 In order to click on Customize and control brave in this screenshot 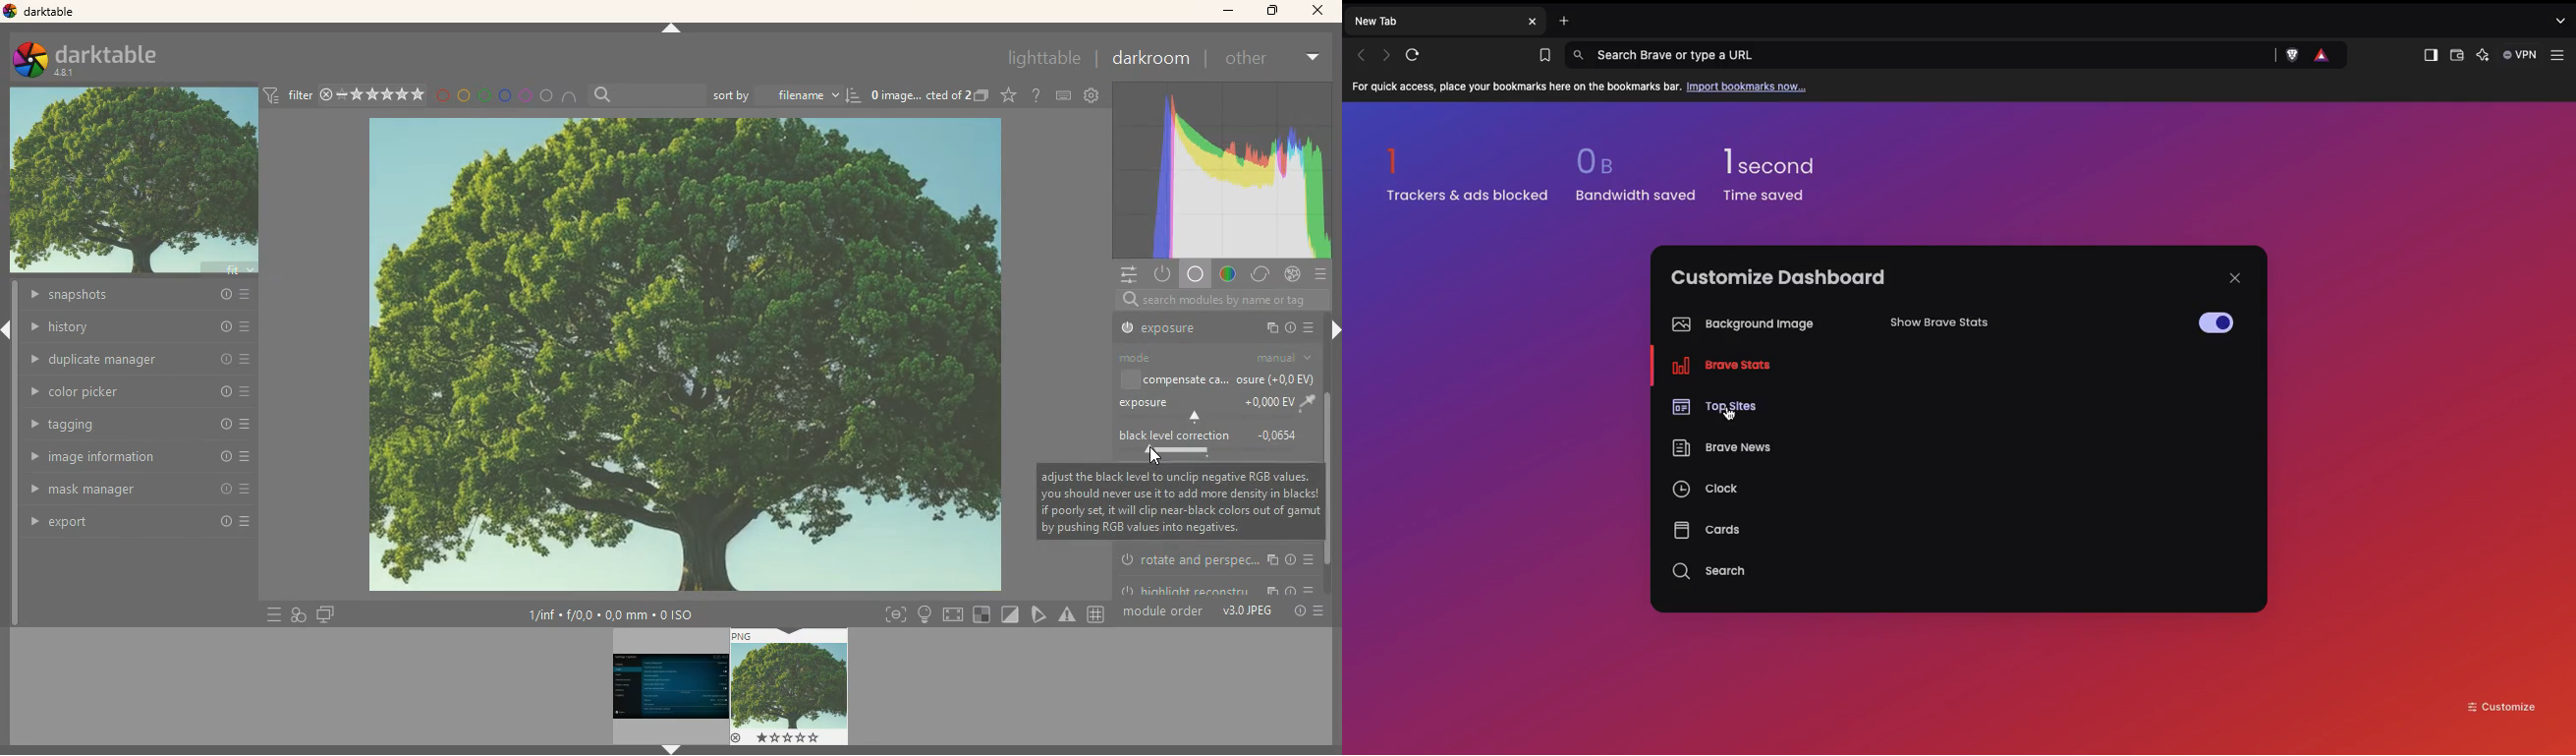, I will do `click(2558, 52)`.